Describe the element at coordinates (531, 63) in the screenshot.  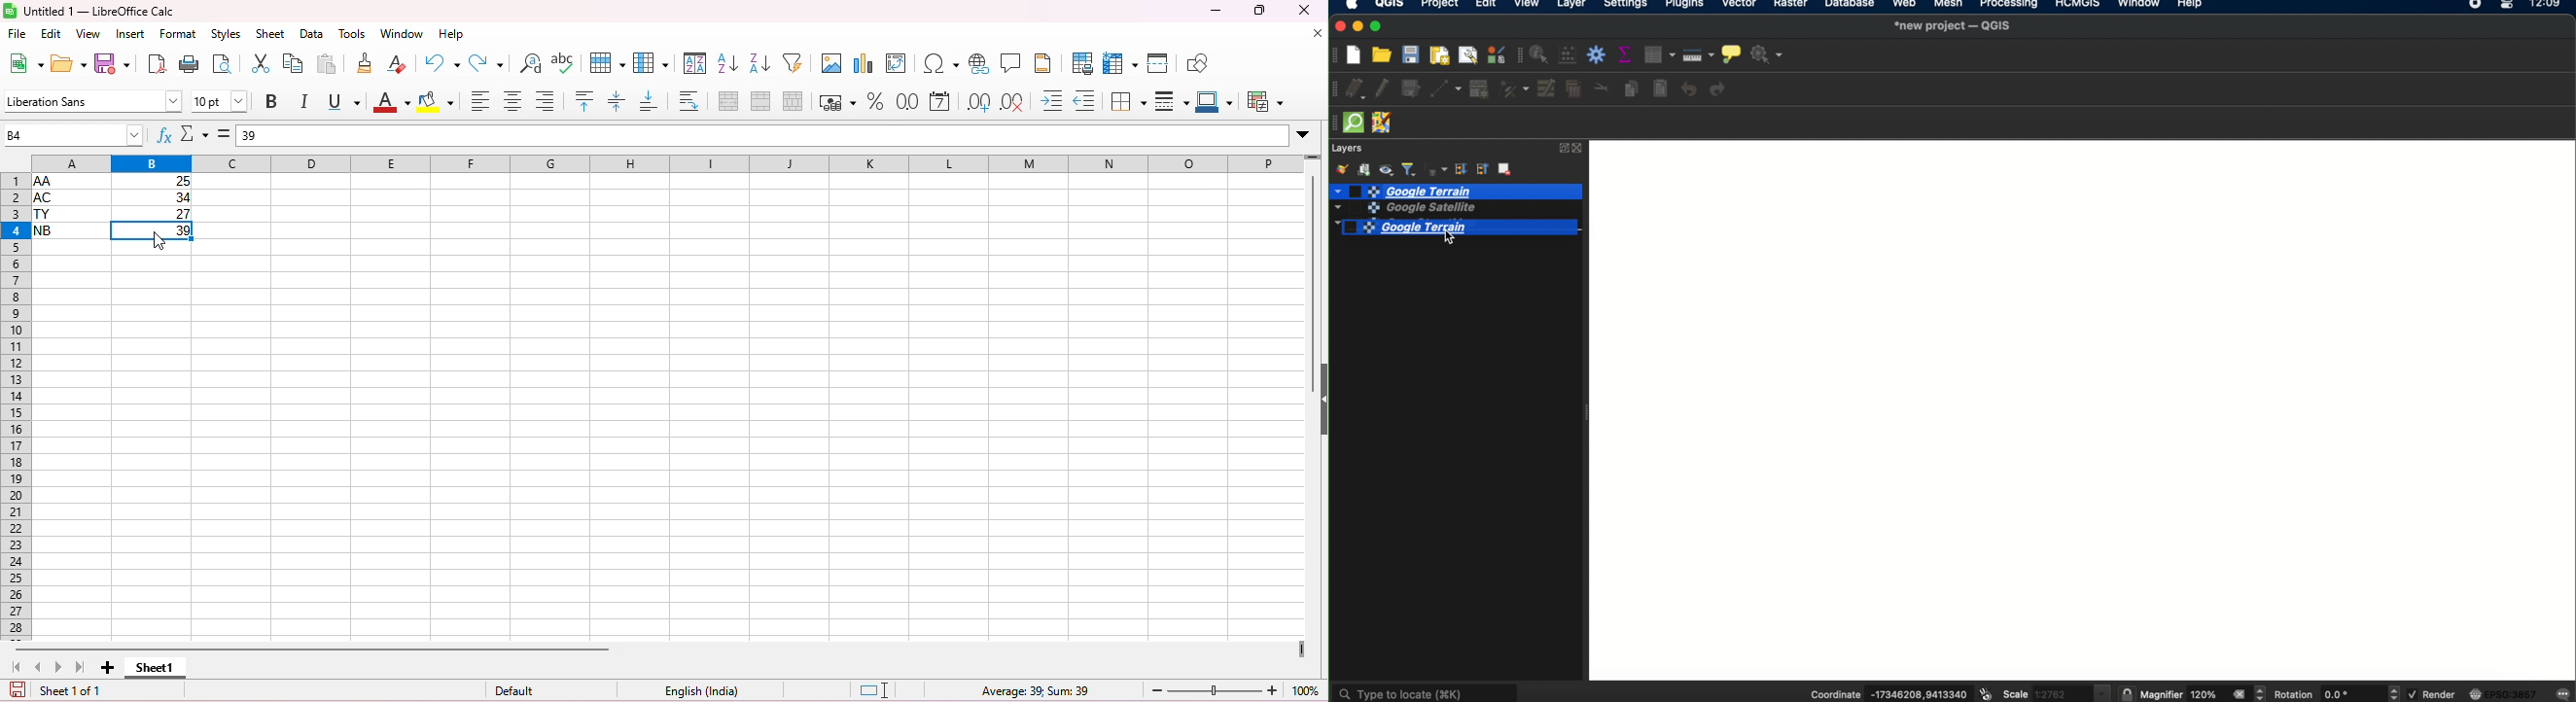
I see `find and replace` at that location.